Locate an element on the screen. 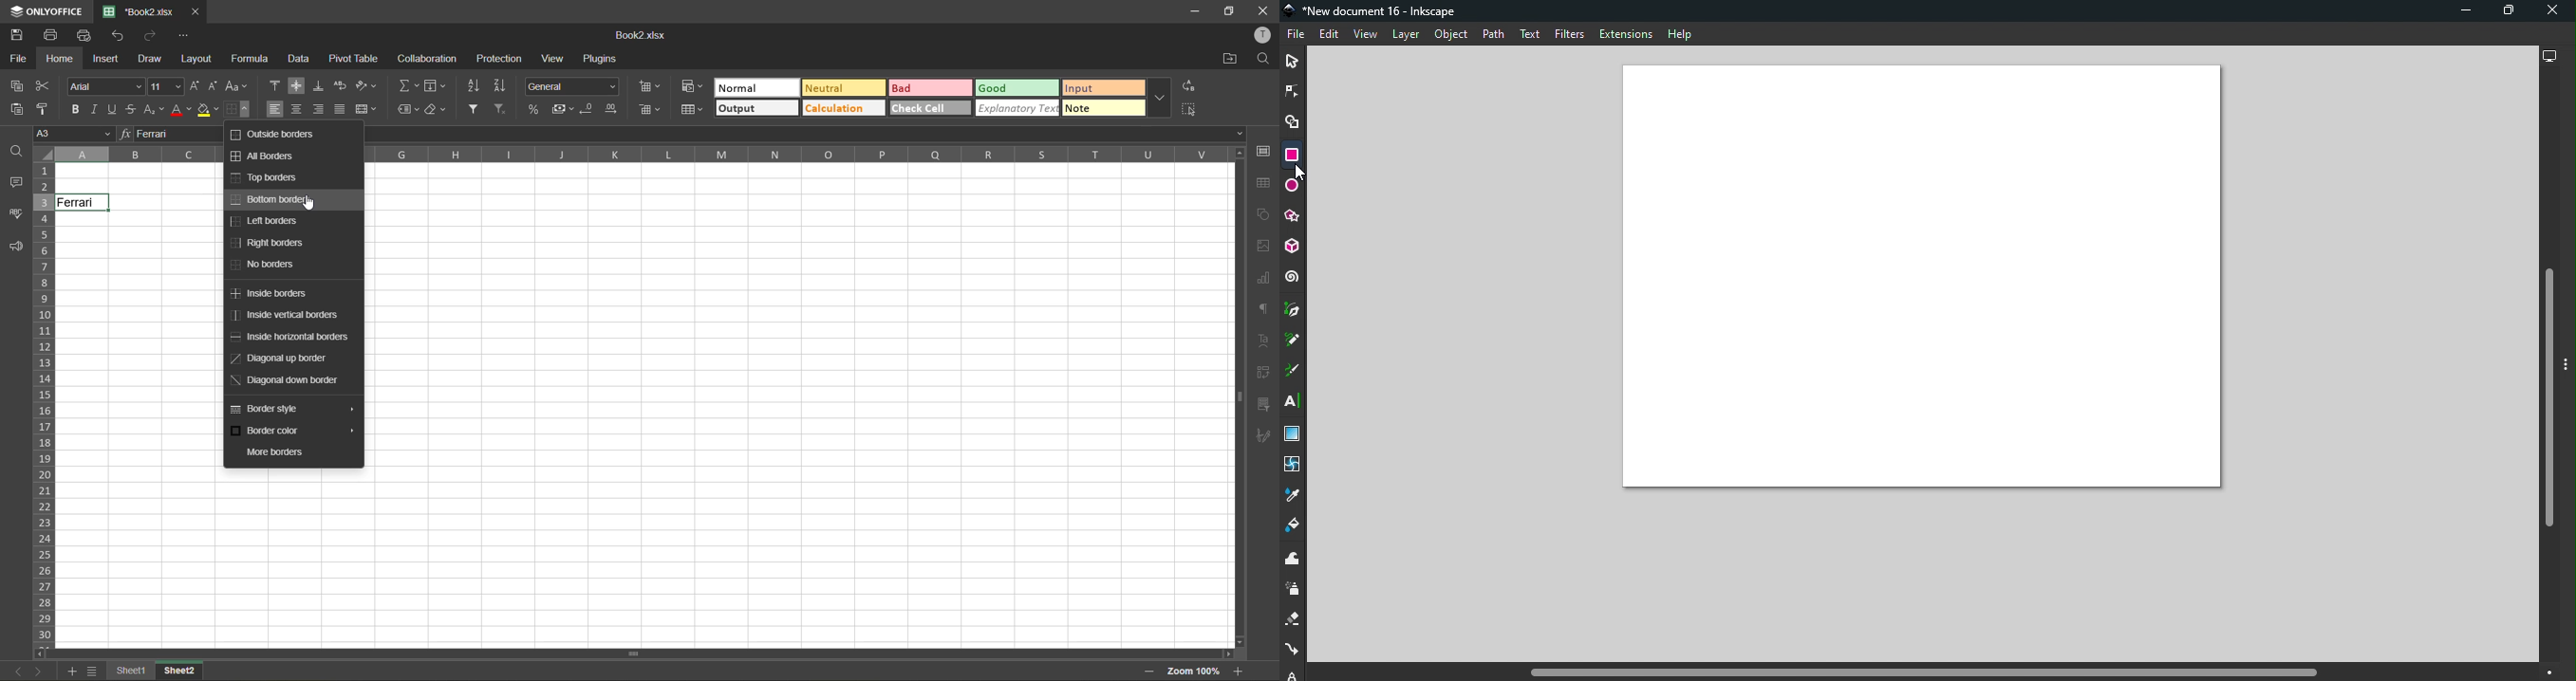  insert cells is located at coordinates (648, 87).